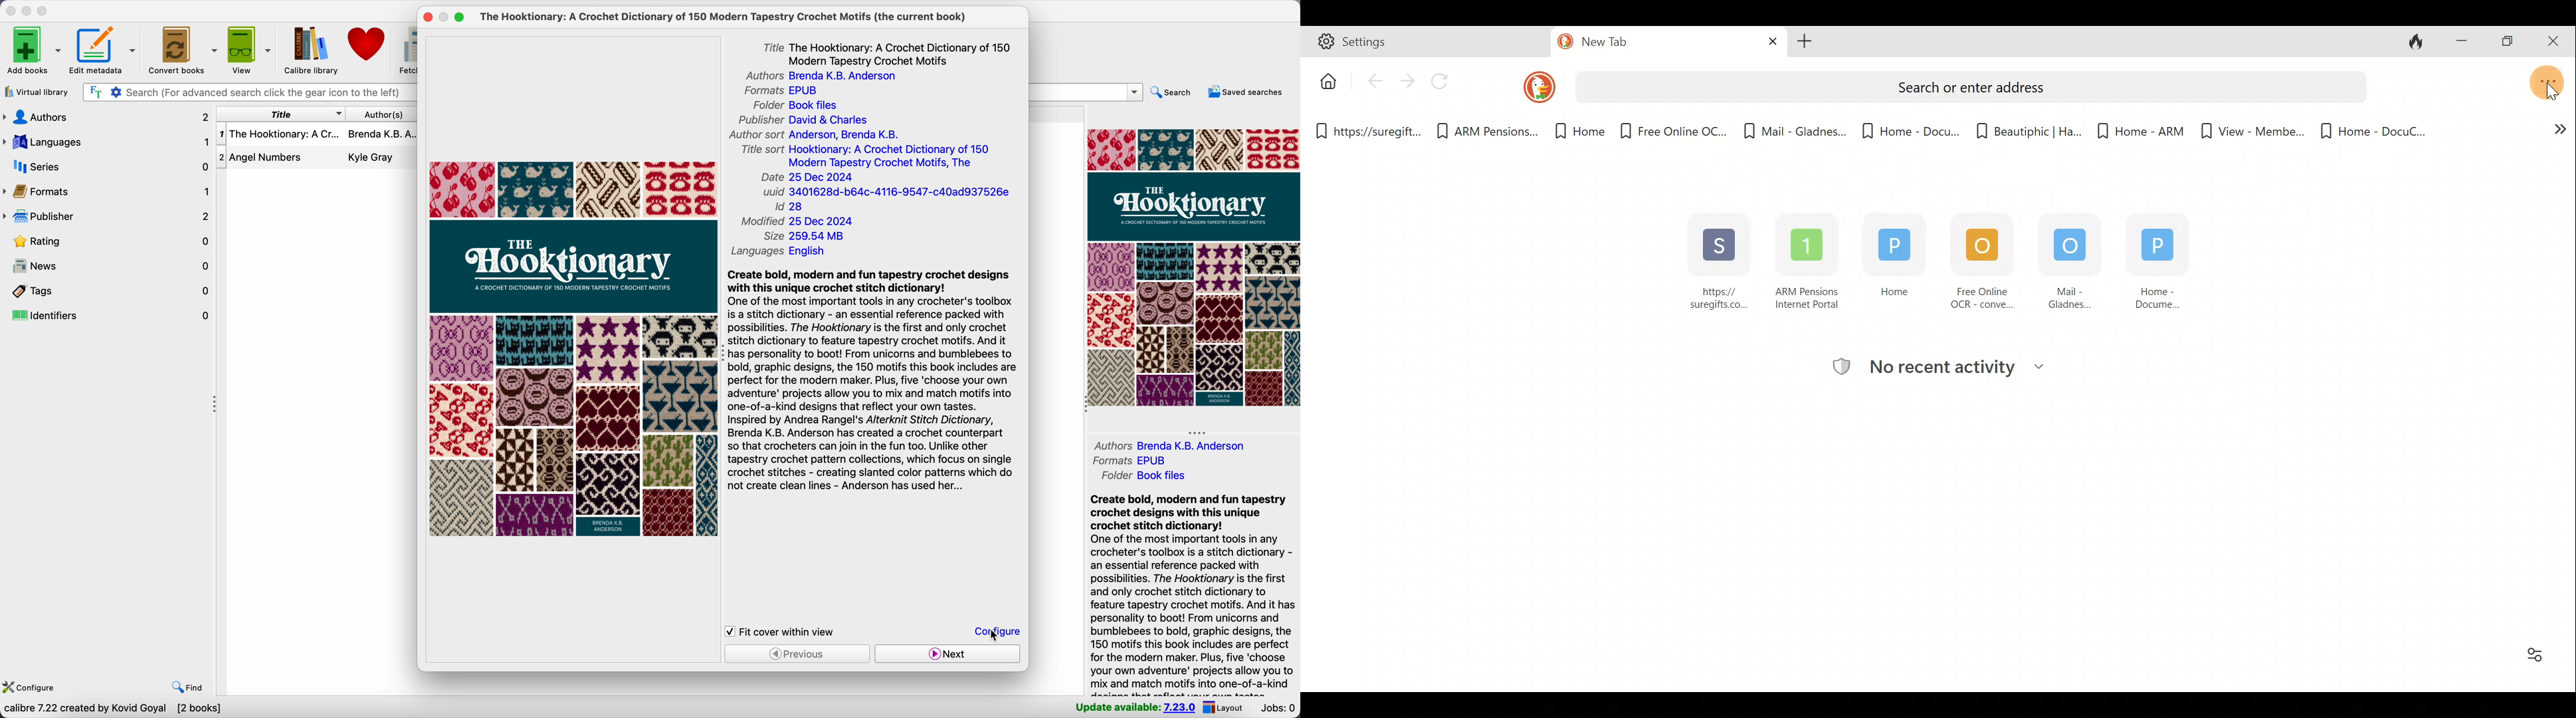 The width and height of the screenshot is (2576, 728). Describe the element at coordinates (446, 17) in the screenshot. I see `disable minimize popup` at that location.